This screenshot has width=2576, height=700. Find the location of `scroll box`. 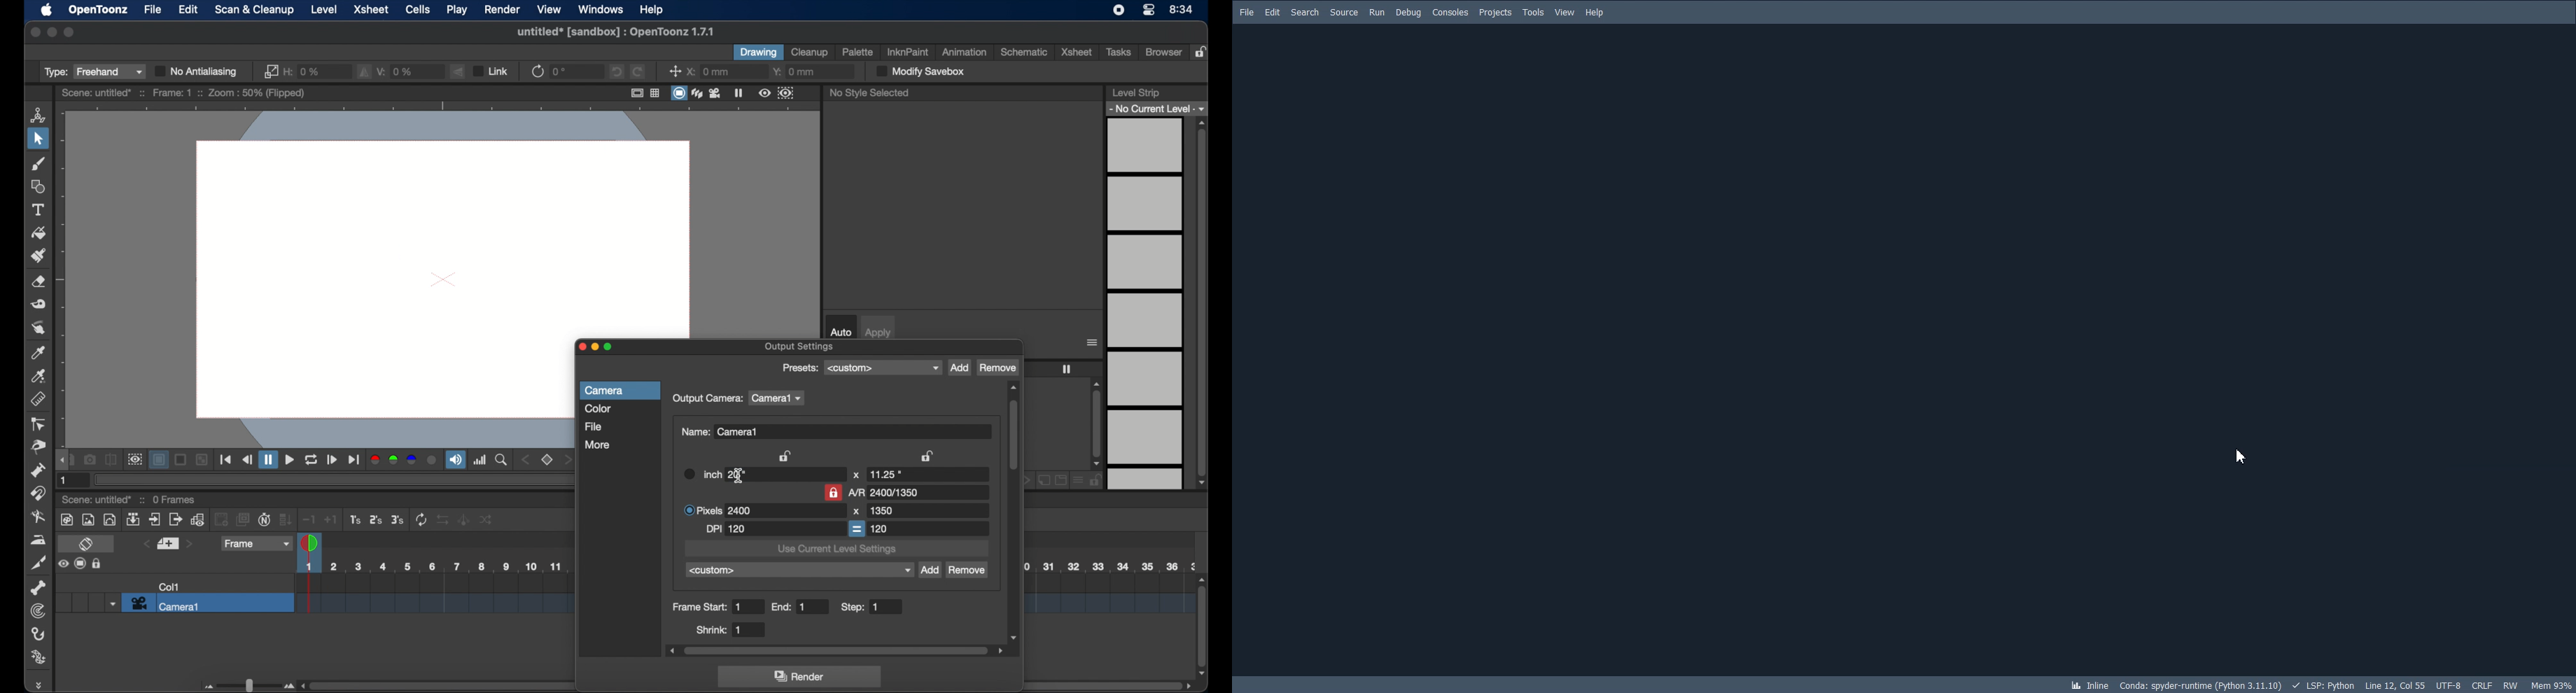

scroll box is located at coordinates (1202, 625).